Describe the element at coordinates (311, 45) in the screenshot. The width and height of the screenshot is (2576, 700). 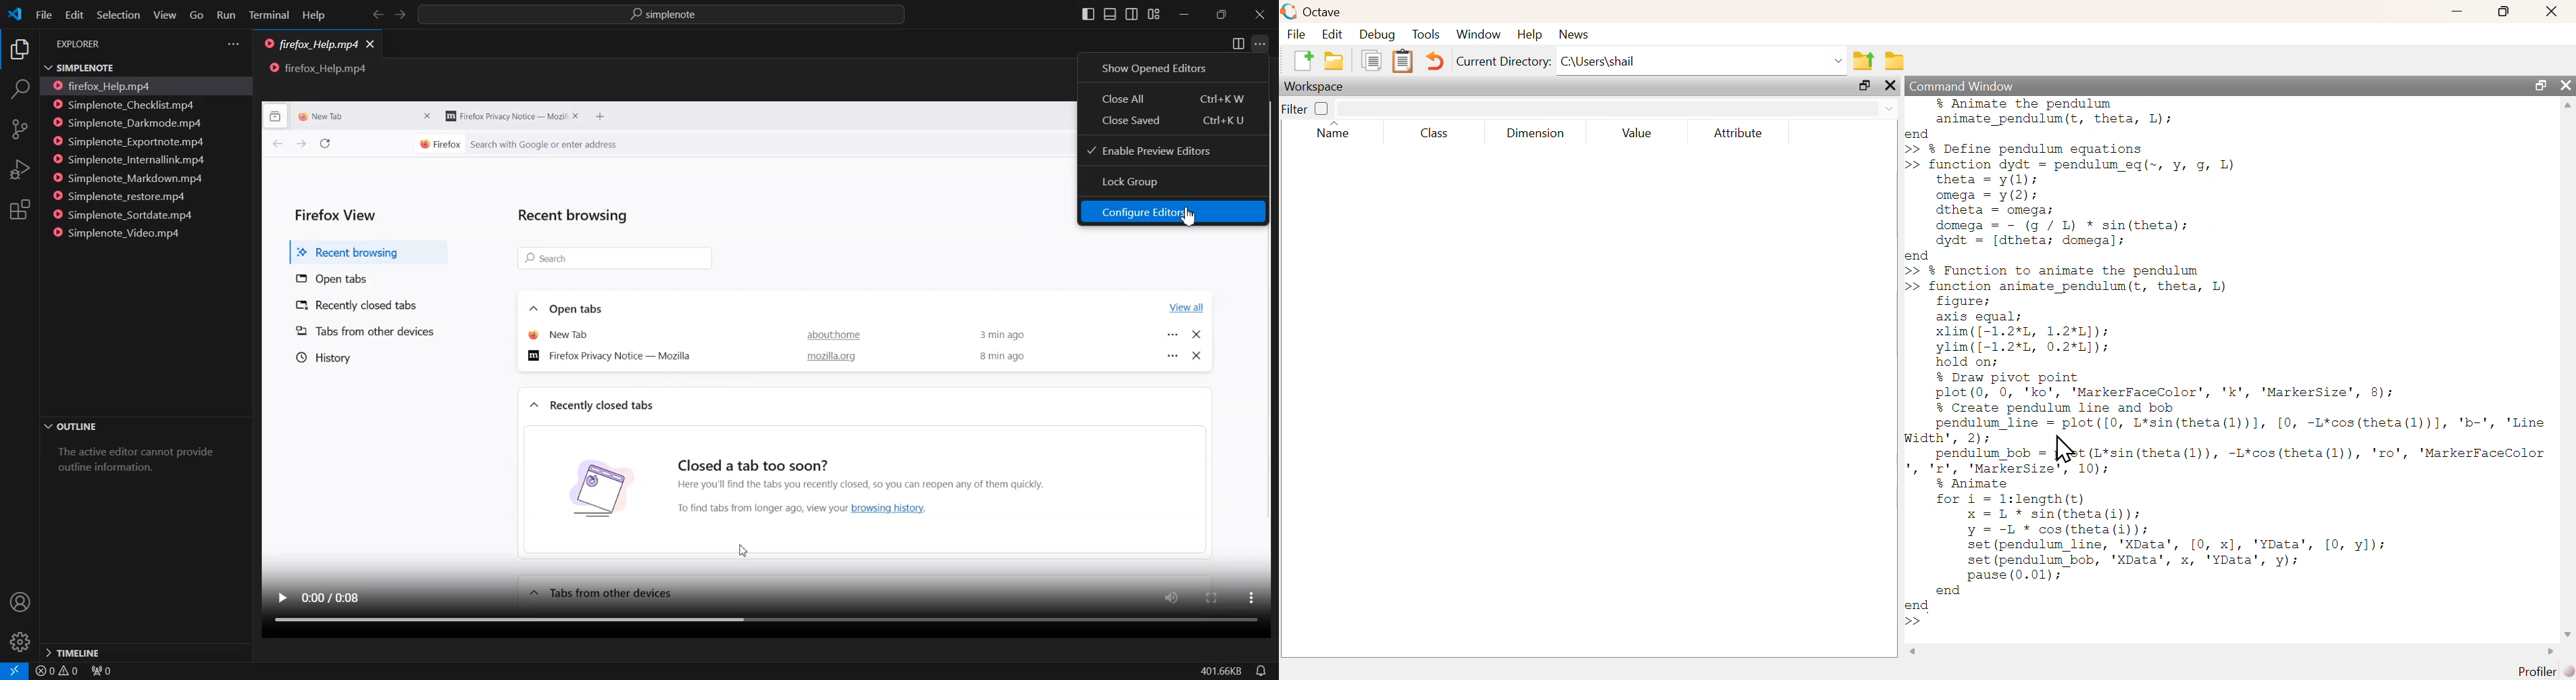
I see `firefox_Help.mp4` at that location.